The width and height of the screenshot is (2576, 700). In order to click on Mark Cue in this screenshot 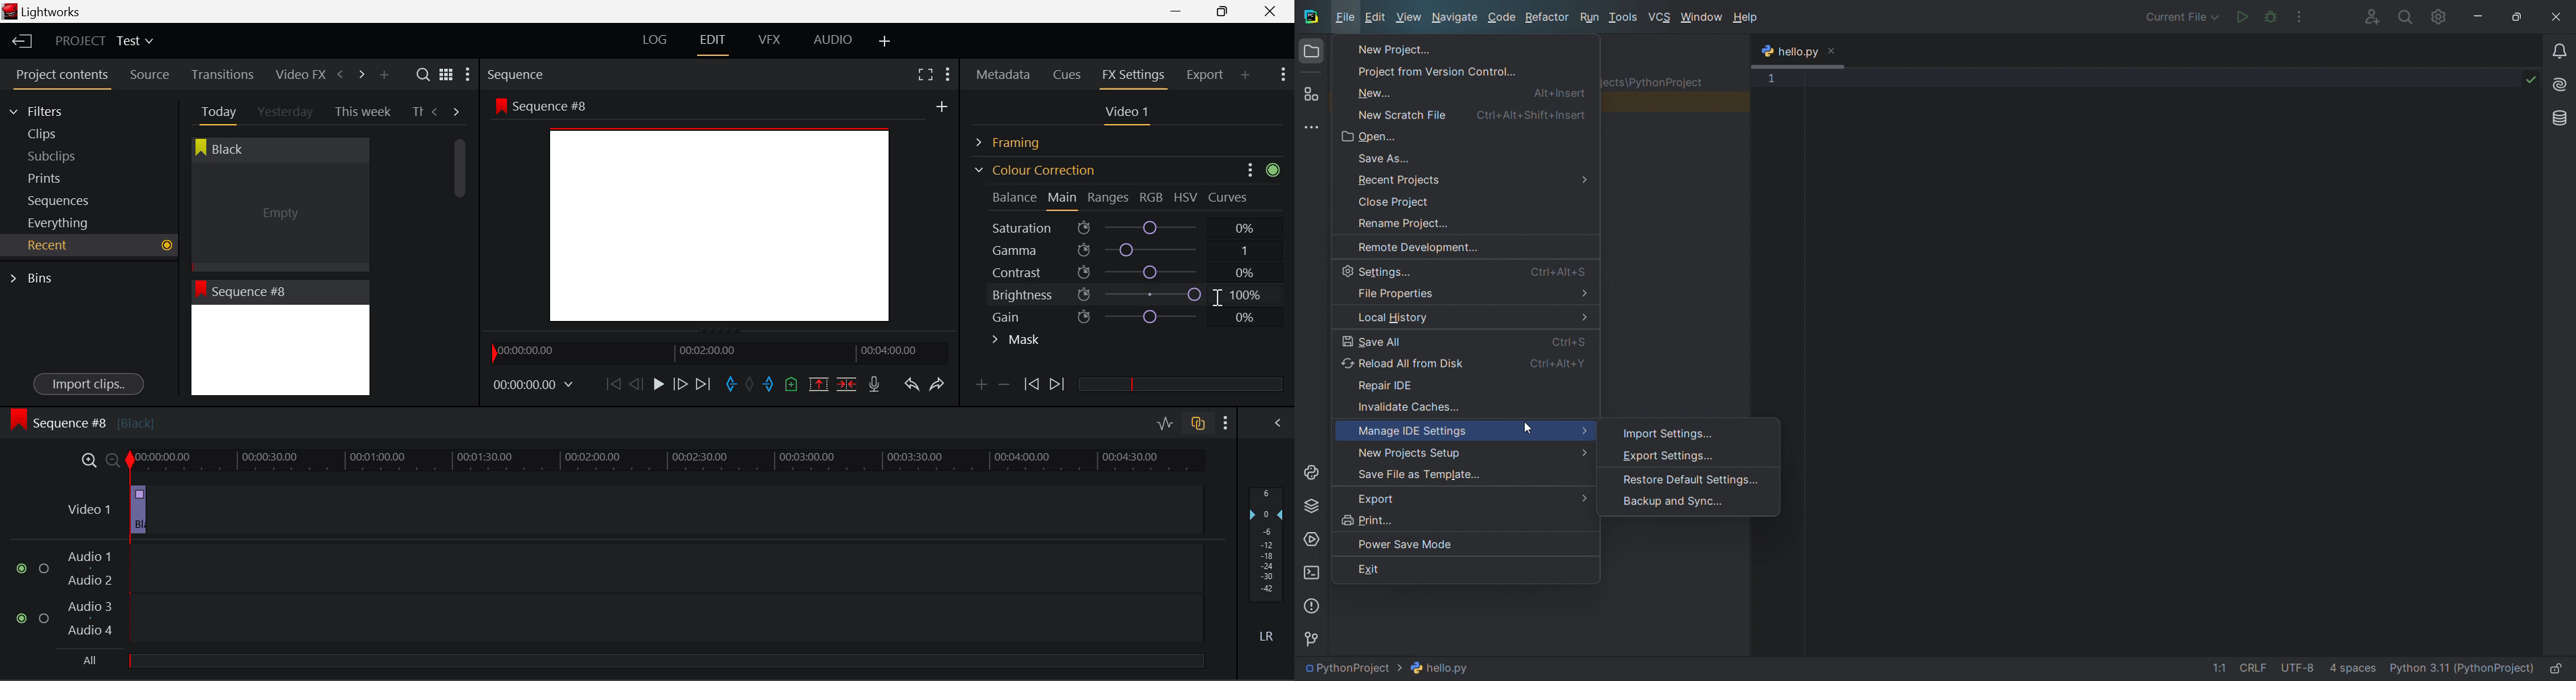, I will do `click(790, 385)`.